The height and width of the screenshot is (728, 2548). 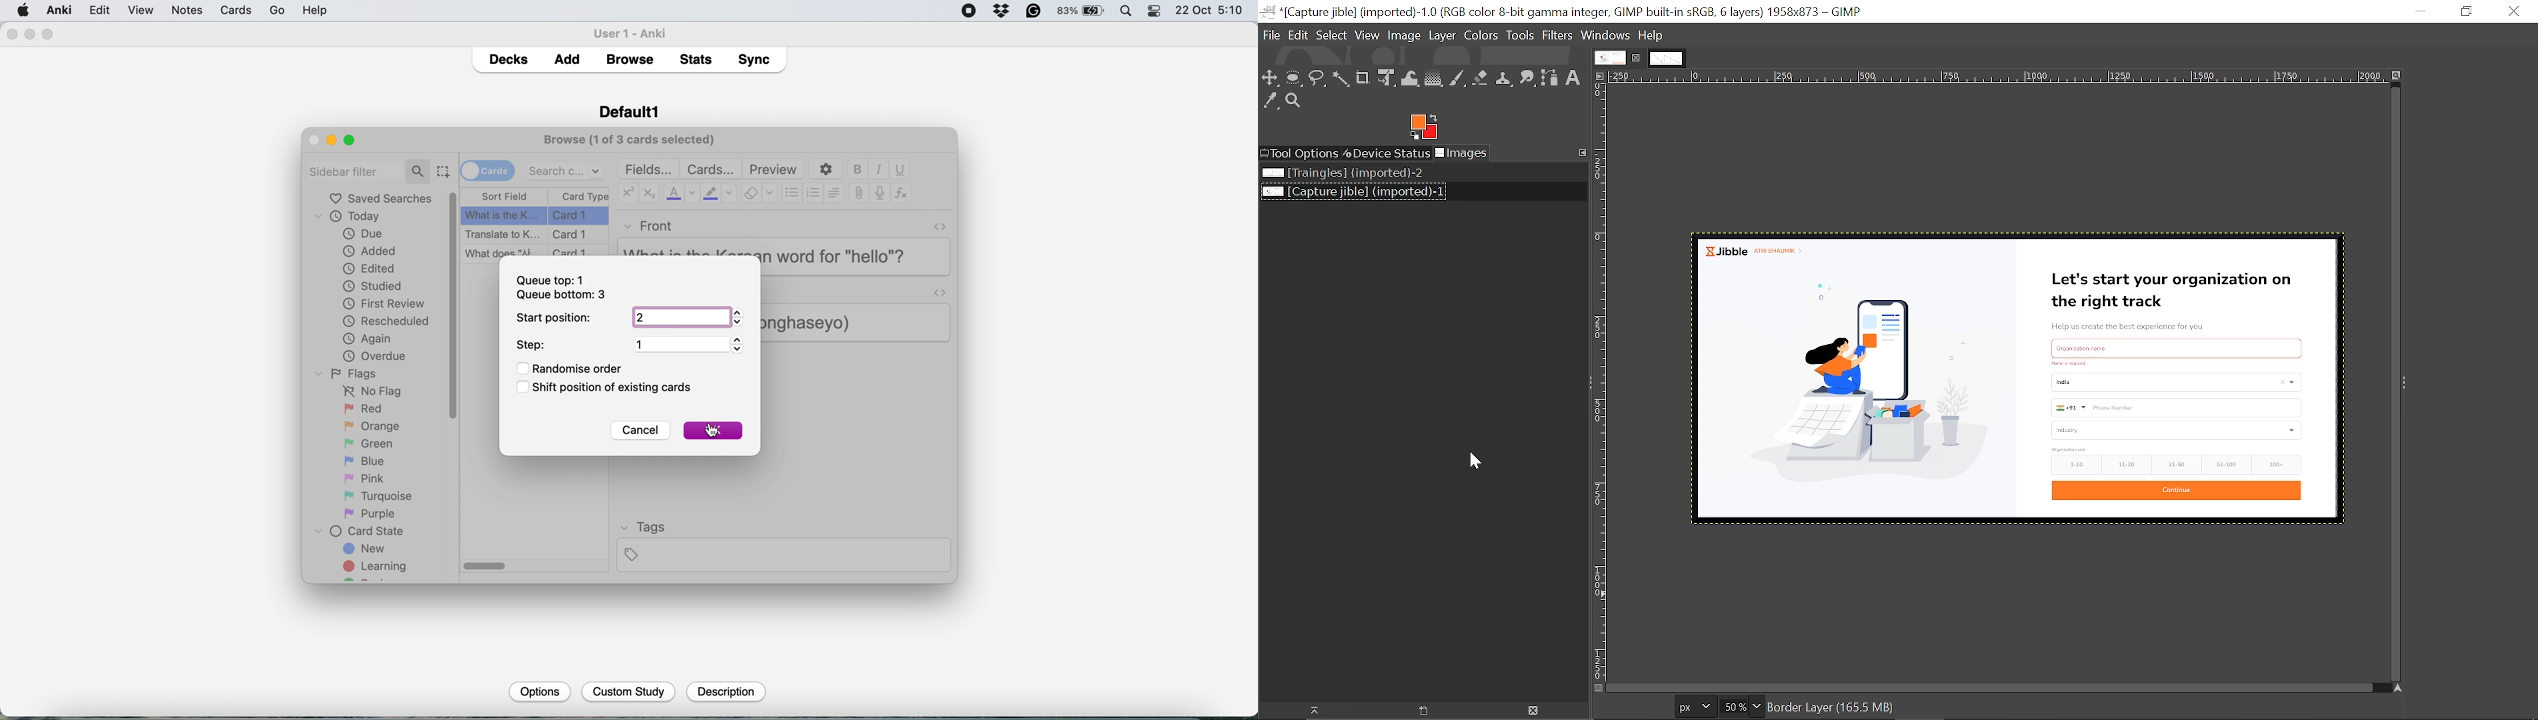 What do you see at coordinates (1211, 11) in the screenshot?
I see `22 Oct 5:10` at bounding box center [1211, 11].